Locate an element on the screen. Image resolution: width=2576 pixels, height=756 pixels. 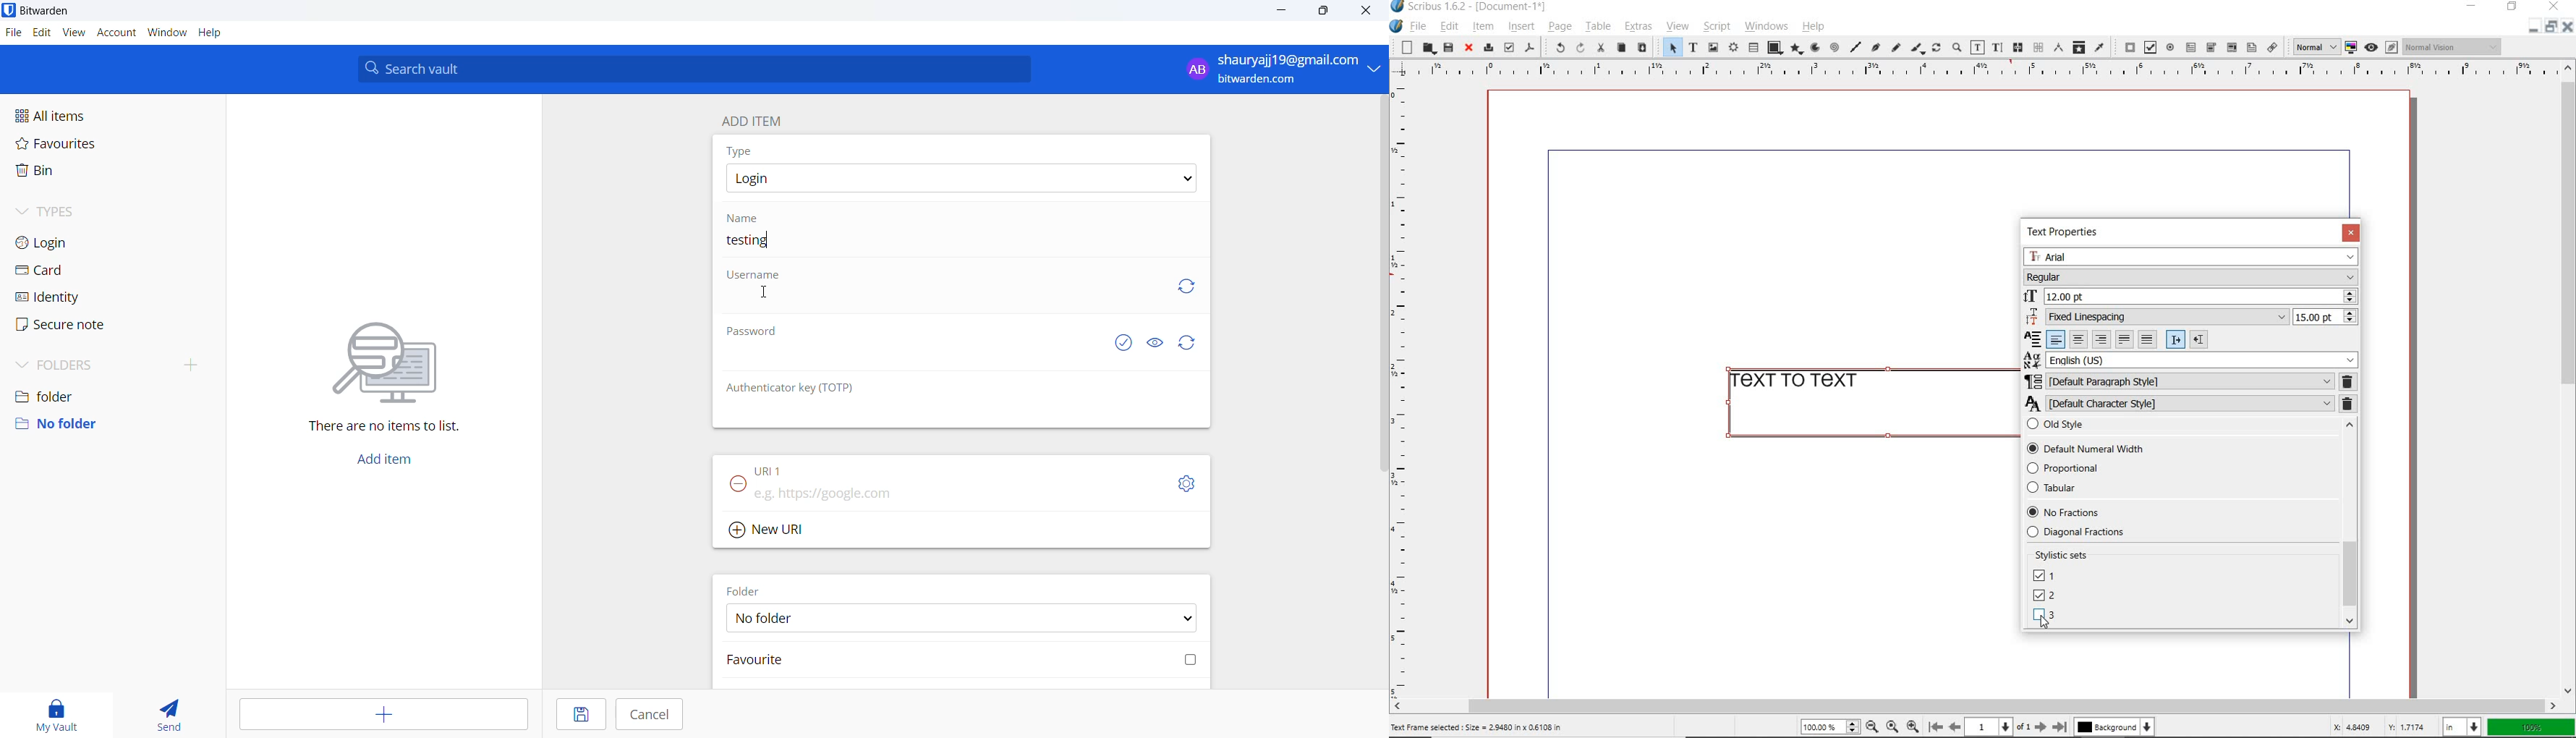
Text annotation is located at coordinates (2251, 49).